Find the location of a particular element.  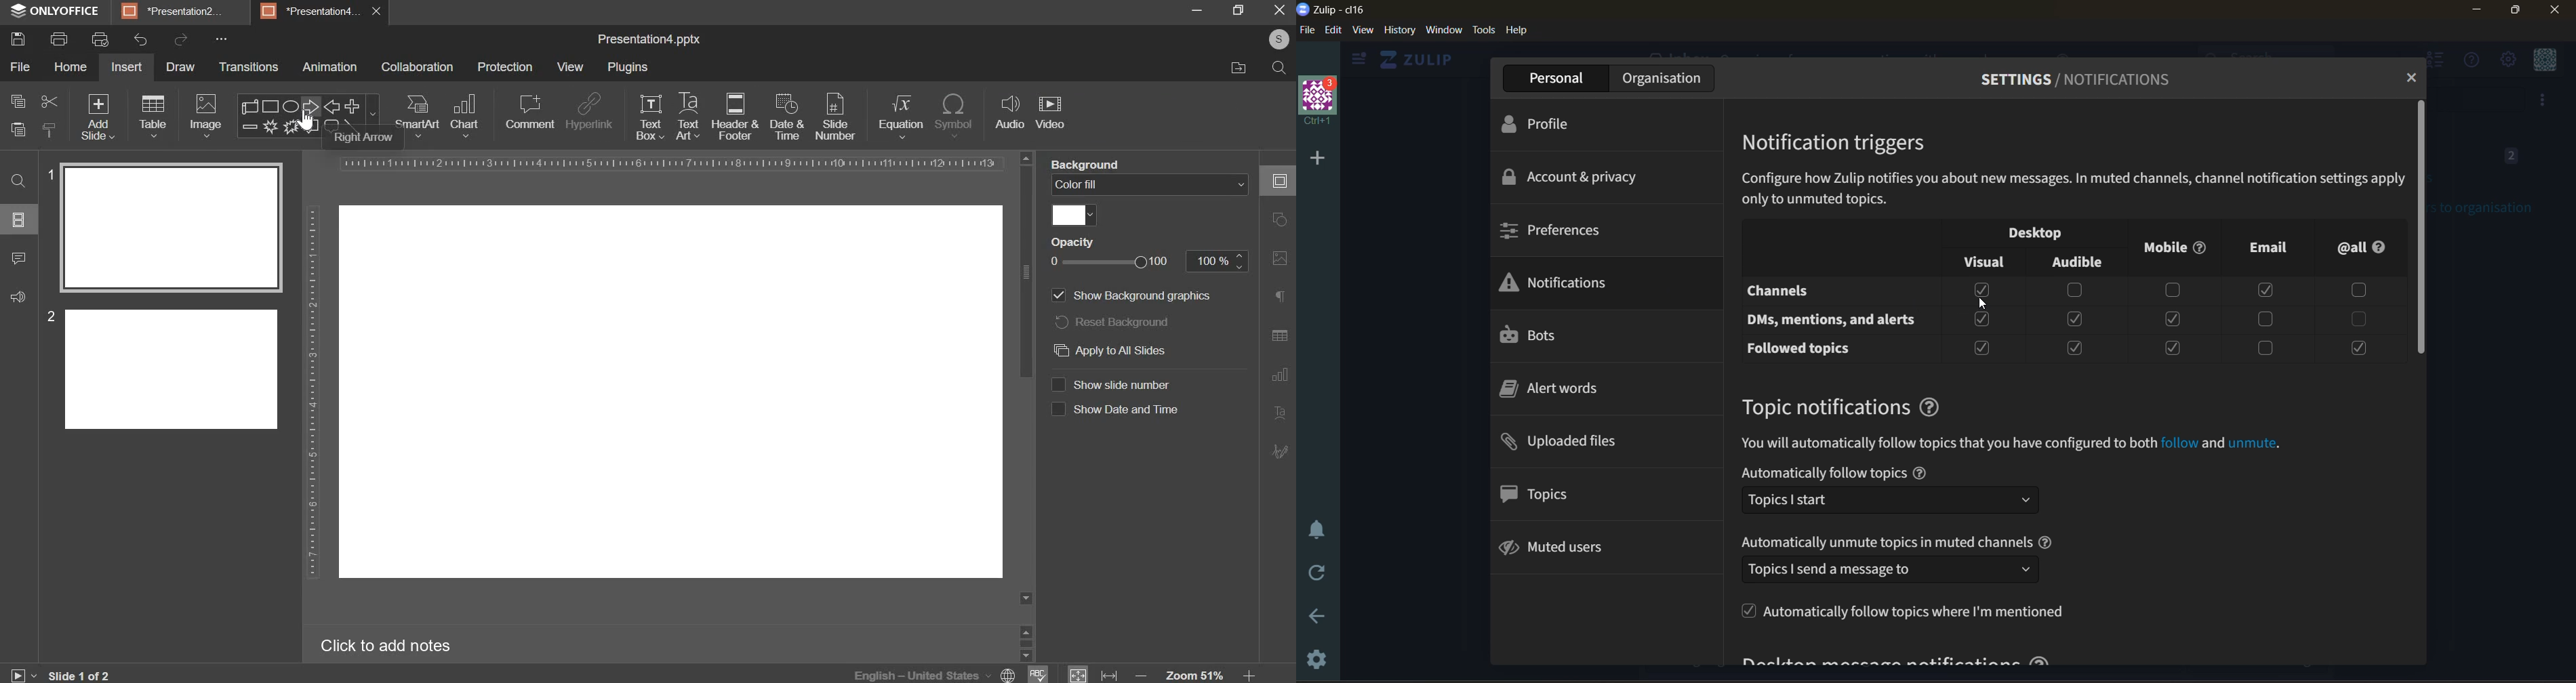

checkbox is located at coordinates (2354, 289).